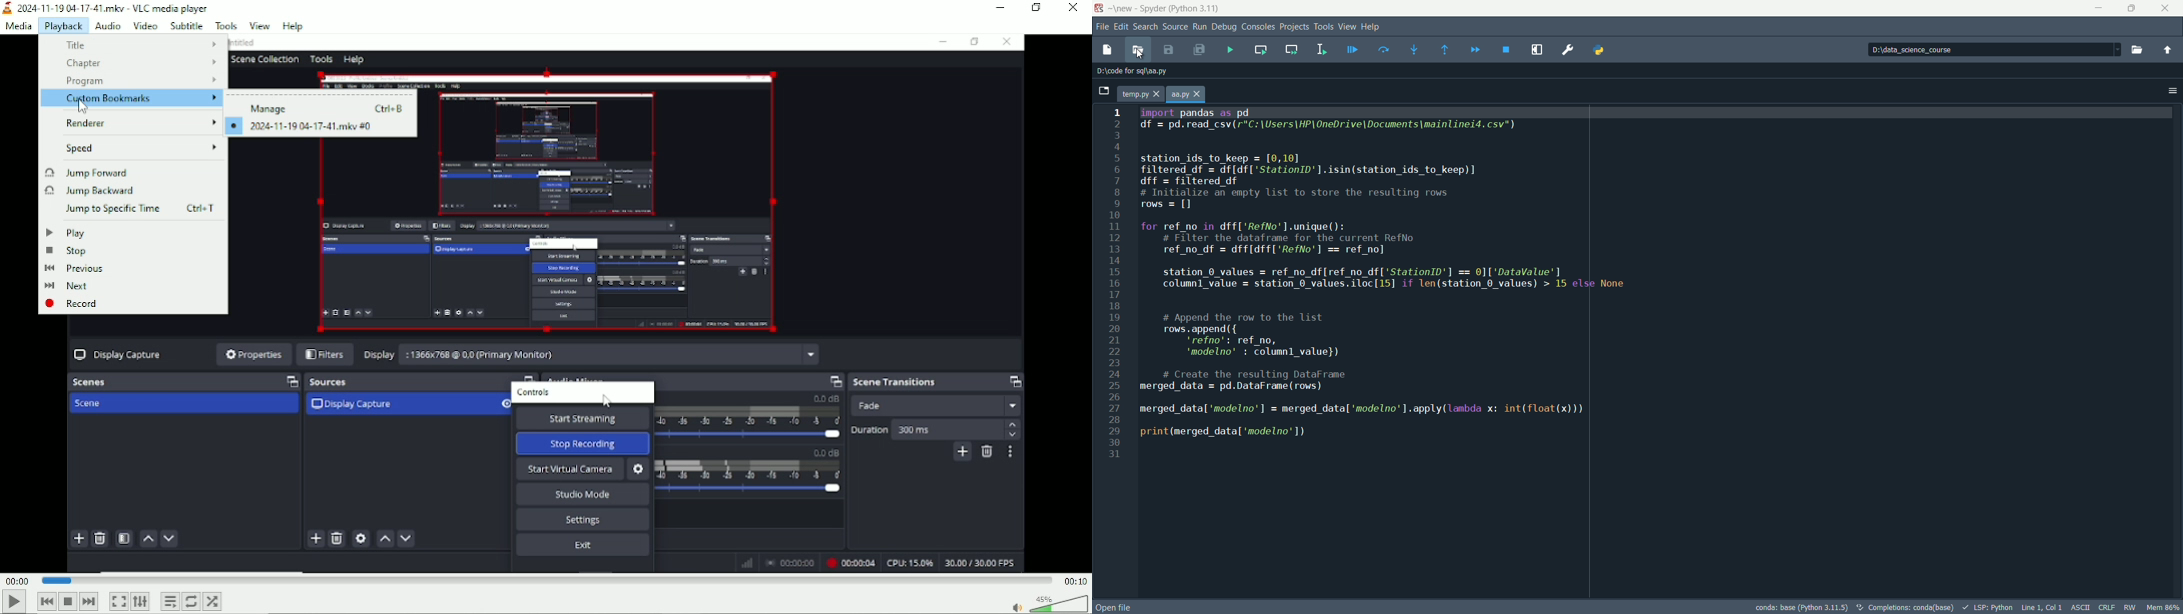 The image size is (2184, 616). Describe the element at coordinates (89, 191) in the screenshot. I see `Jump backward` at that location.